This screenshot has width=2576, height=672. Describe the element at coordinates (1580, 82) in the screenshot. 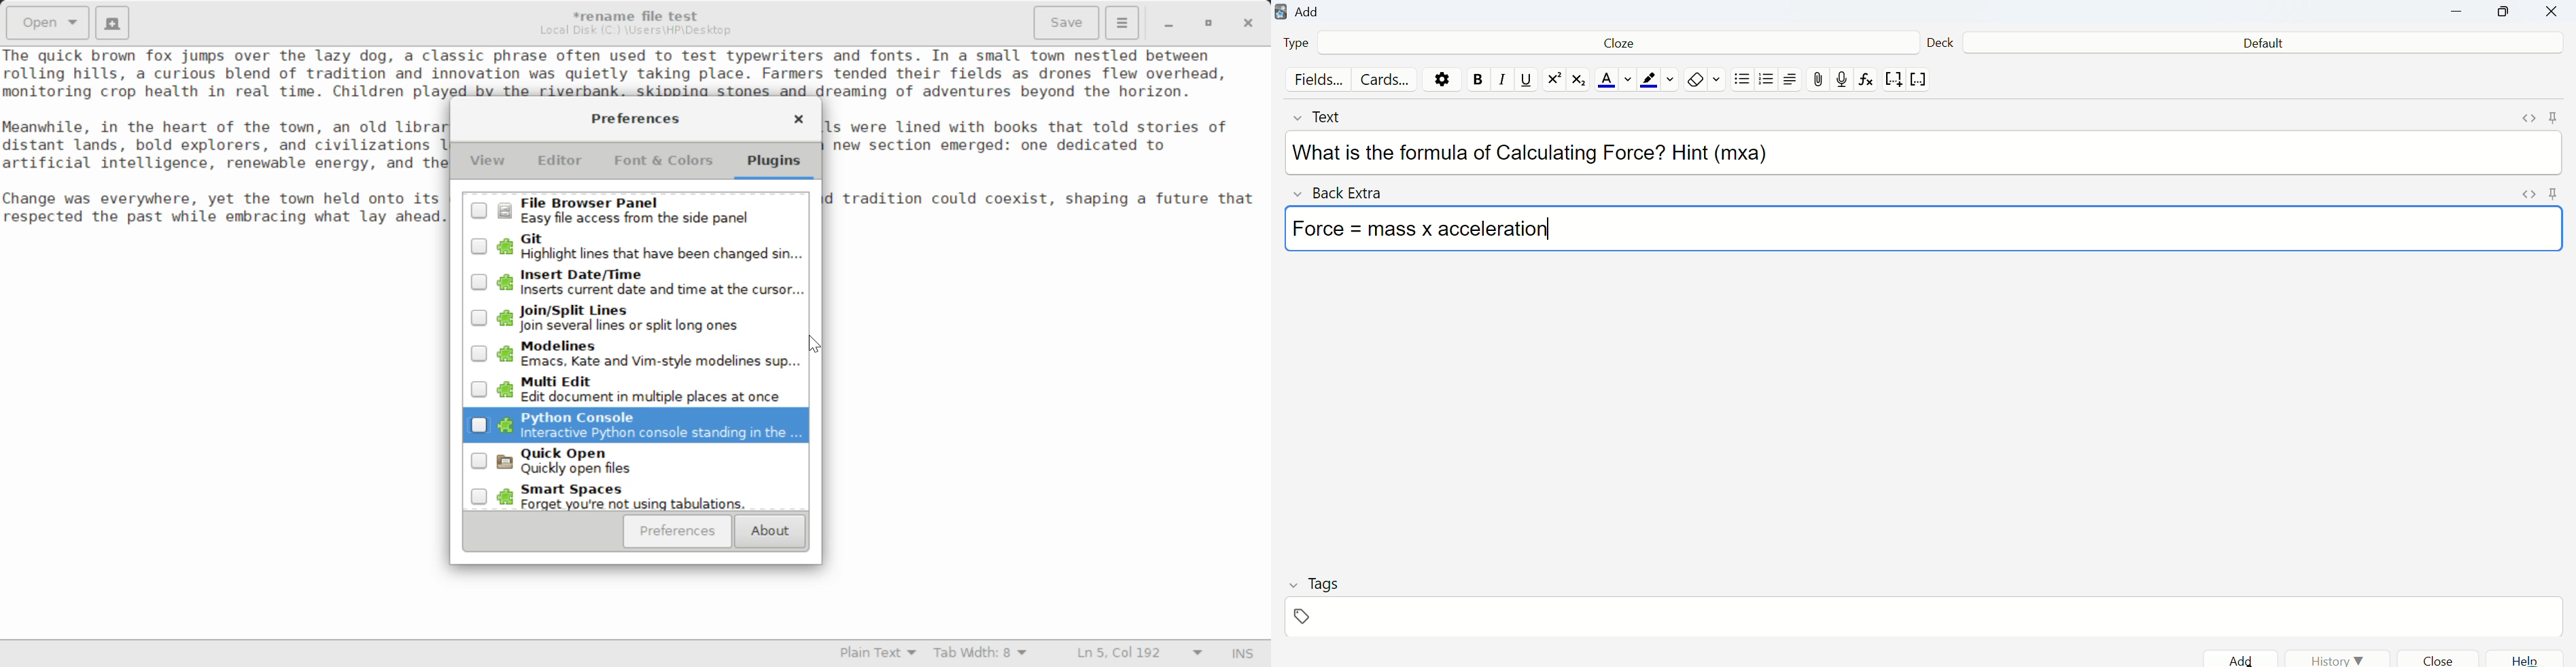

I see `matrix` at that location.